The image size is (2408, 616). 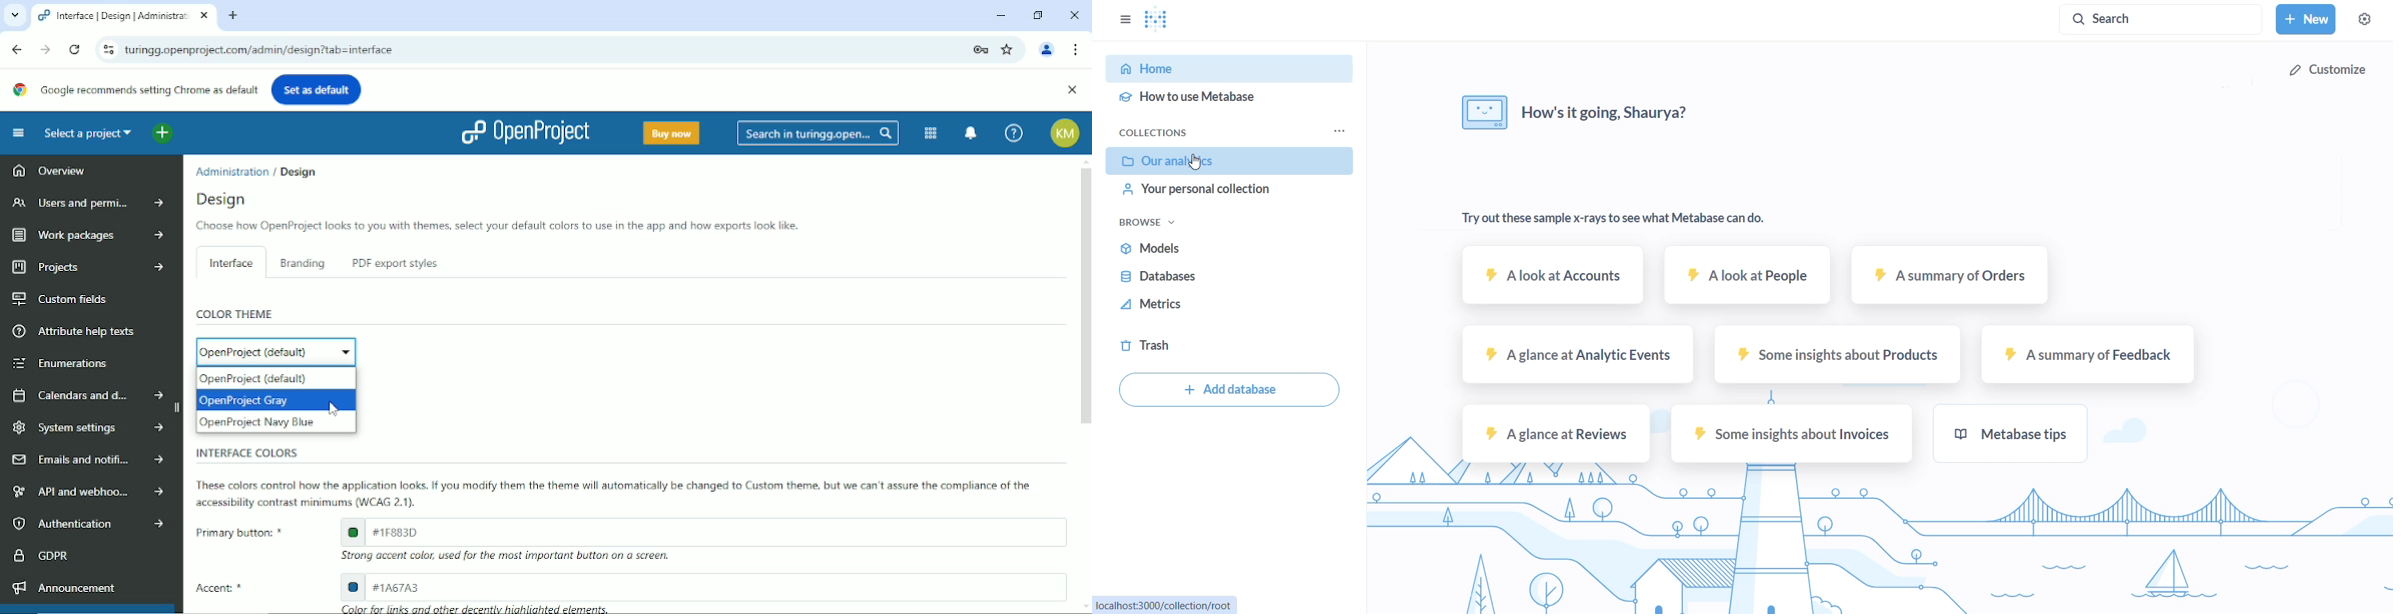 I want to click on Close, so click(x=1074, y=13).